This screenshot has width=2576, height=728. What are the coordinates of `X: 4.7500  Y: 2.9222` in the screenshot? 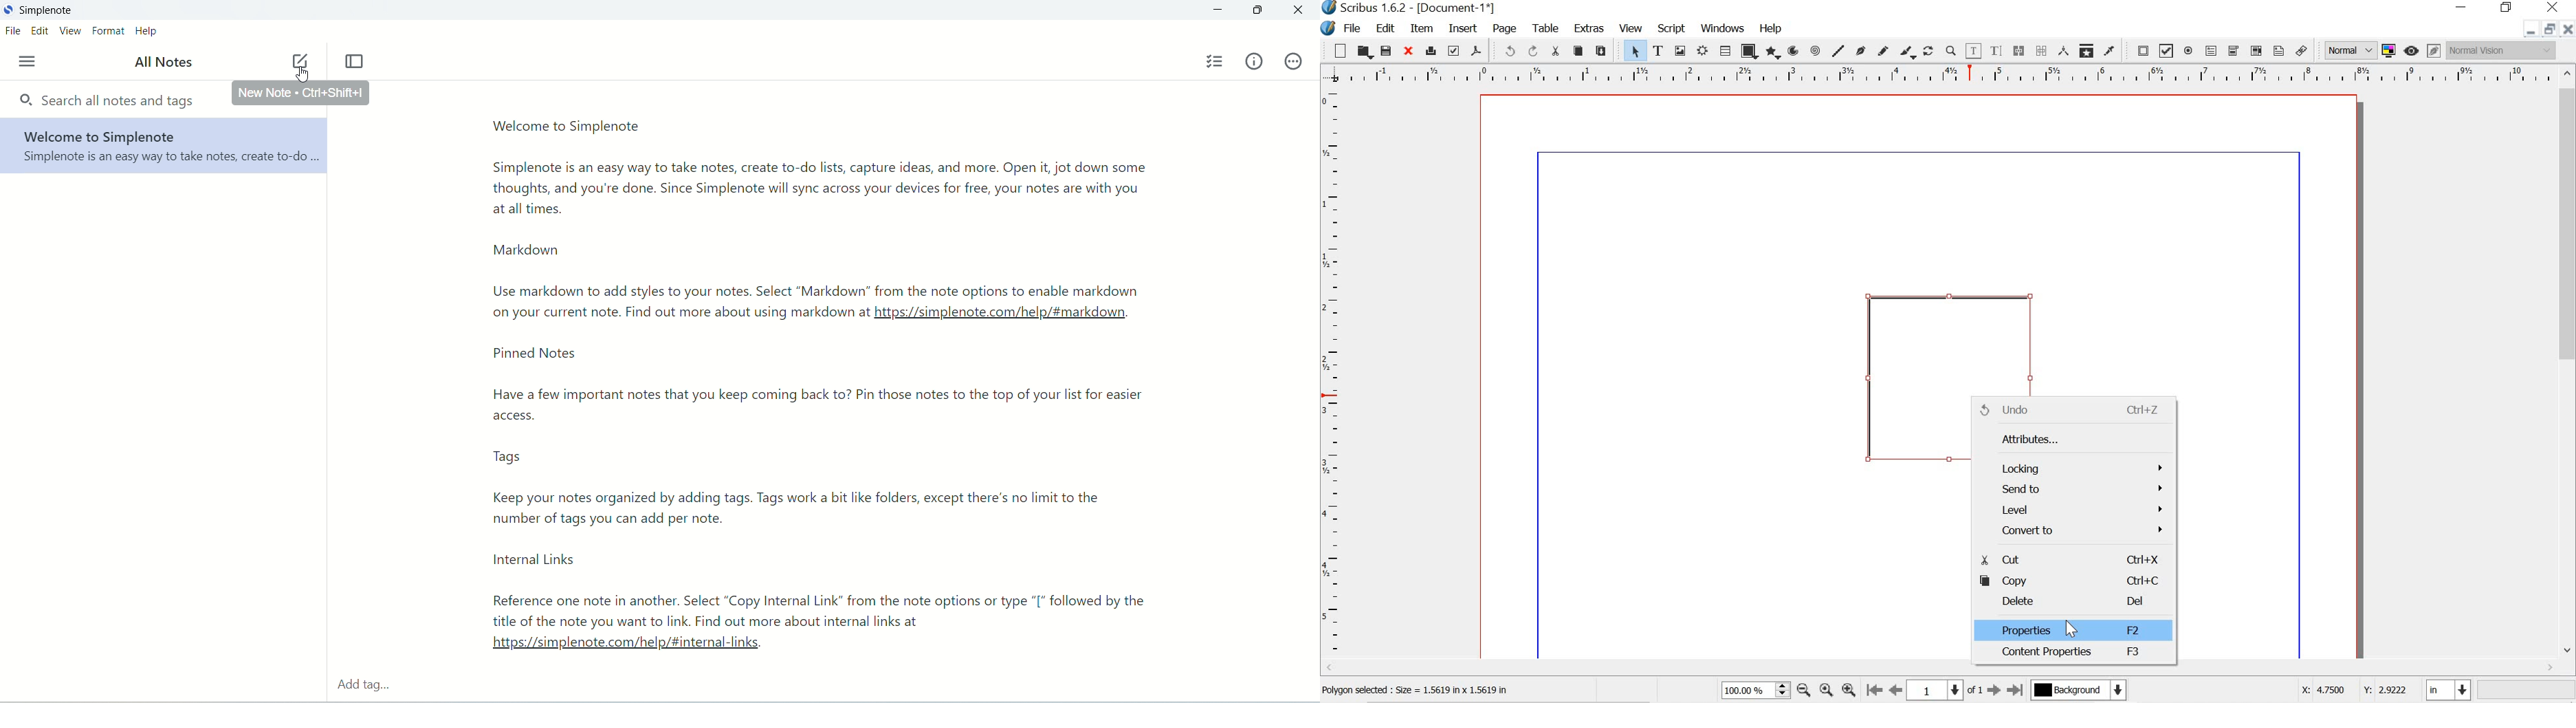 It's located at (2346, 692).